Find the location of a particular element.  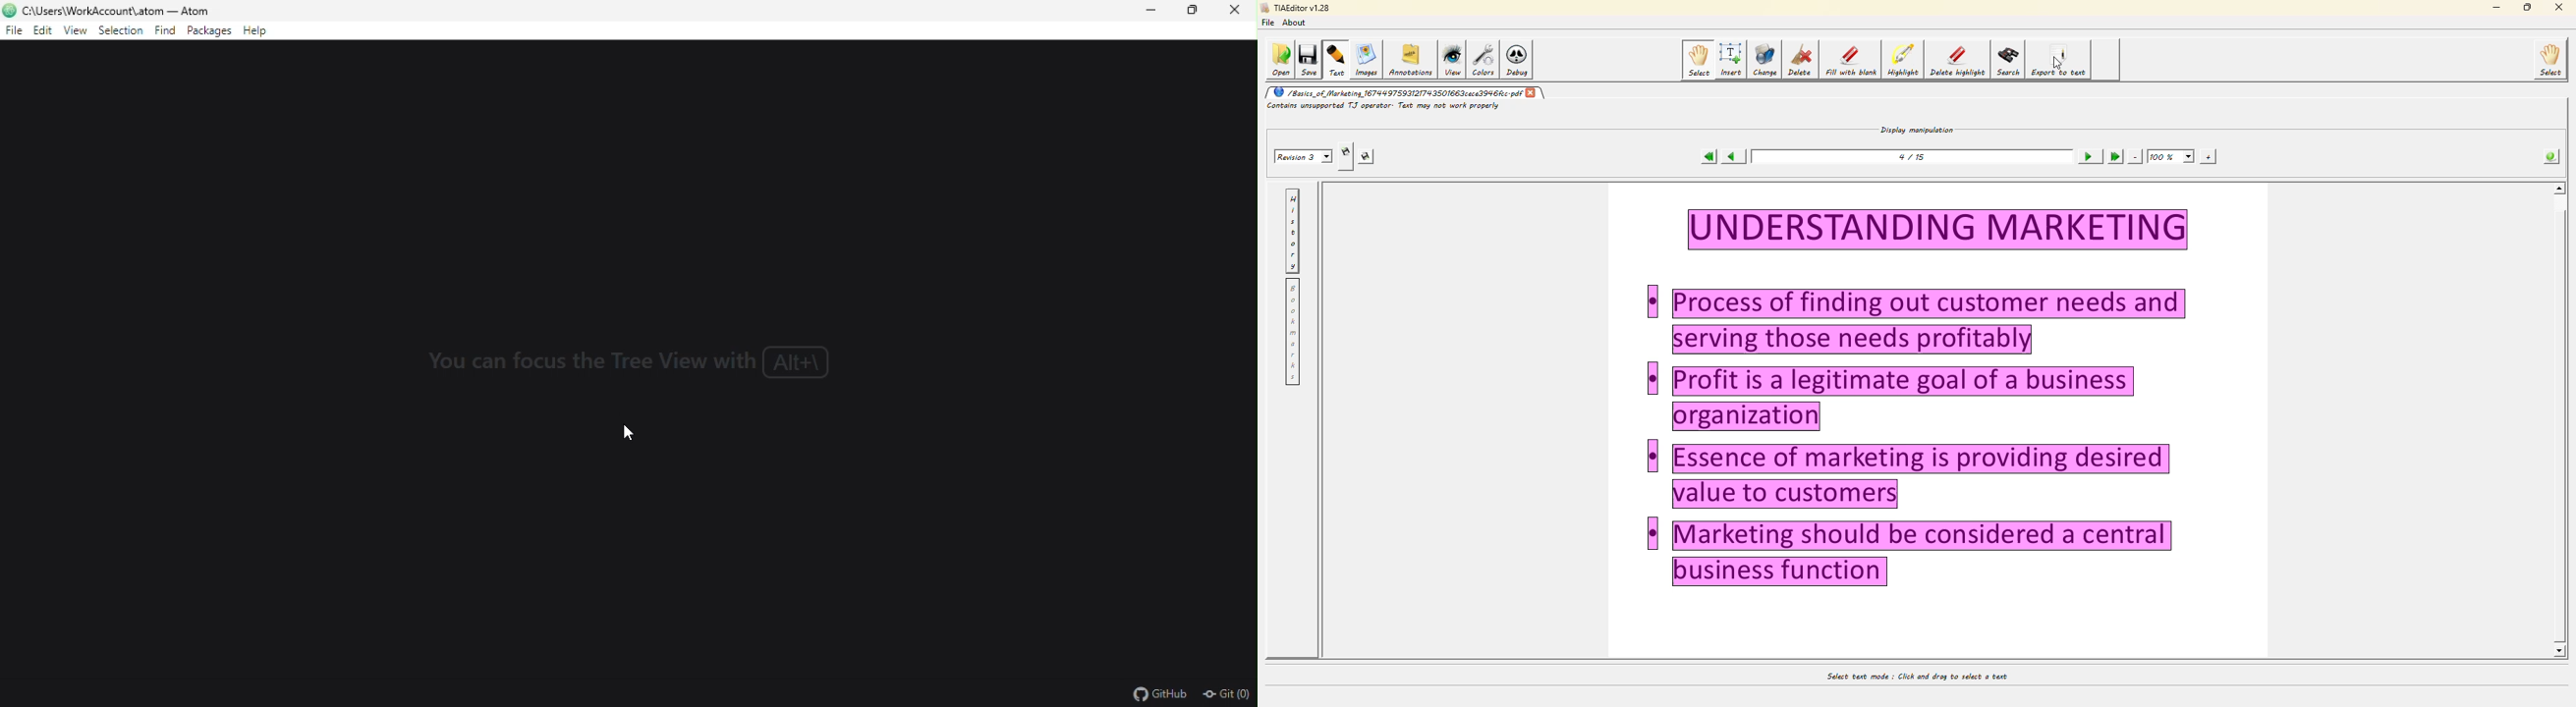

about is located at coordinates (1295, 23).